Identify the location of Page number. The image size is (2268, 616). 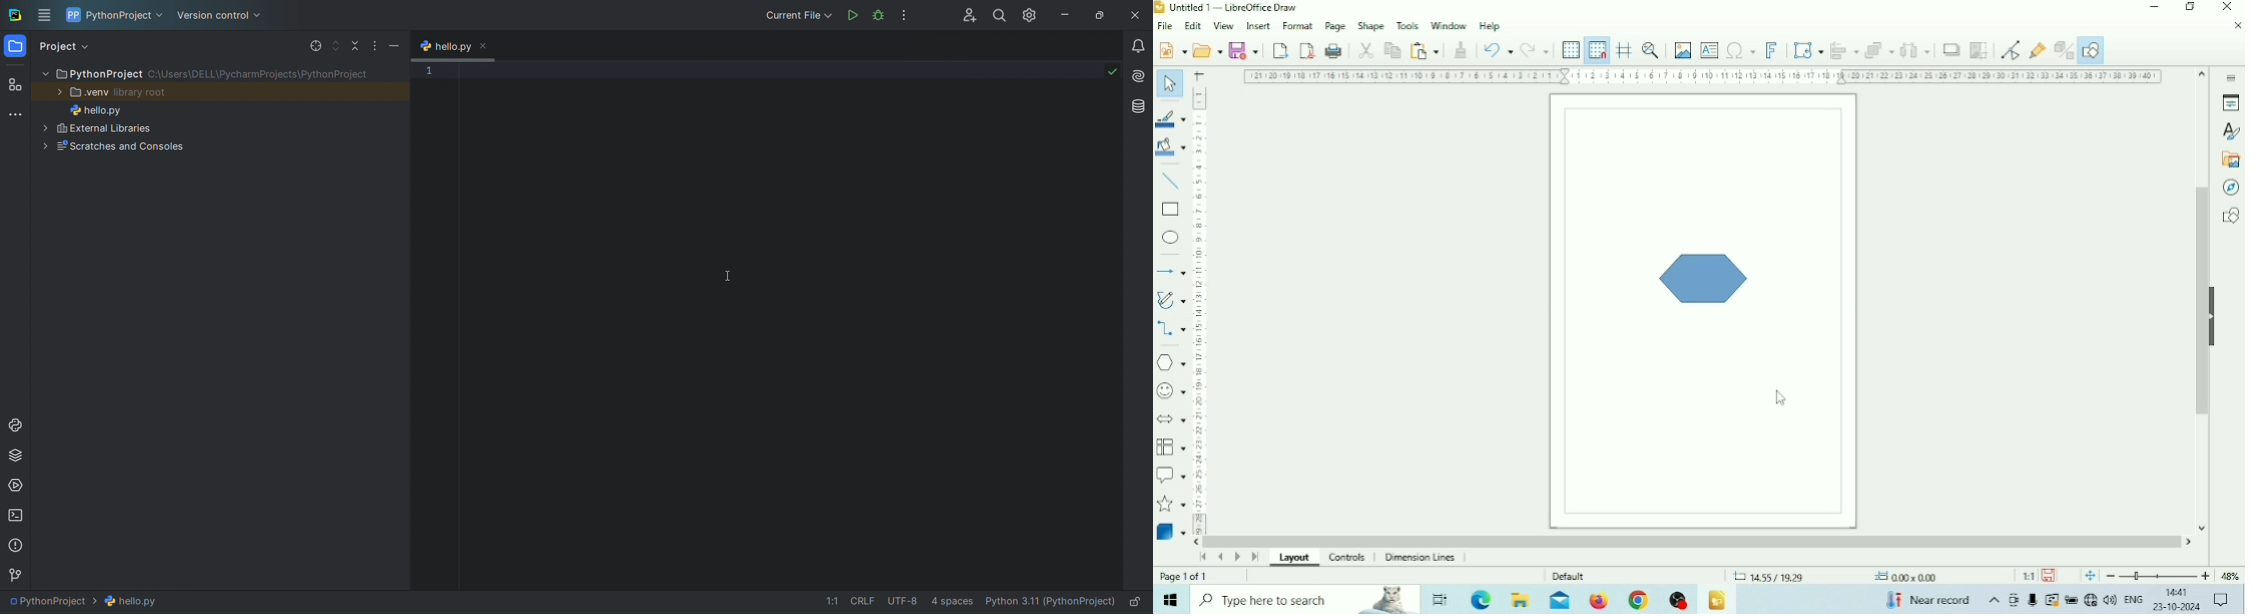
(1188, 577).